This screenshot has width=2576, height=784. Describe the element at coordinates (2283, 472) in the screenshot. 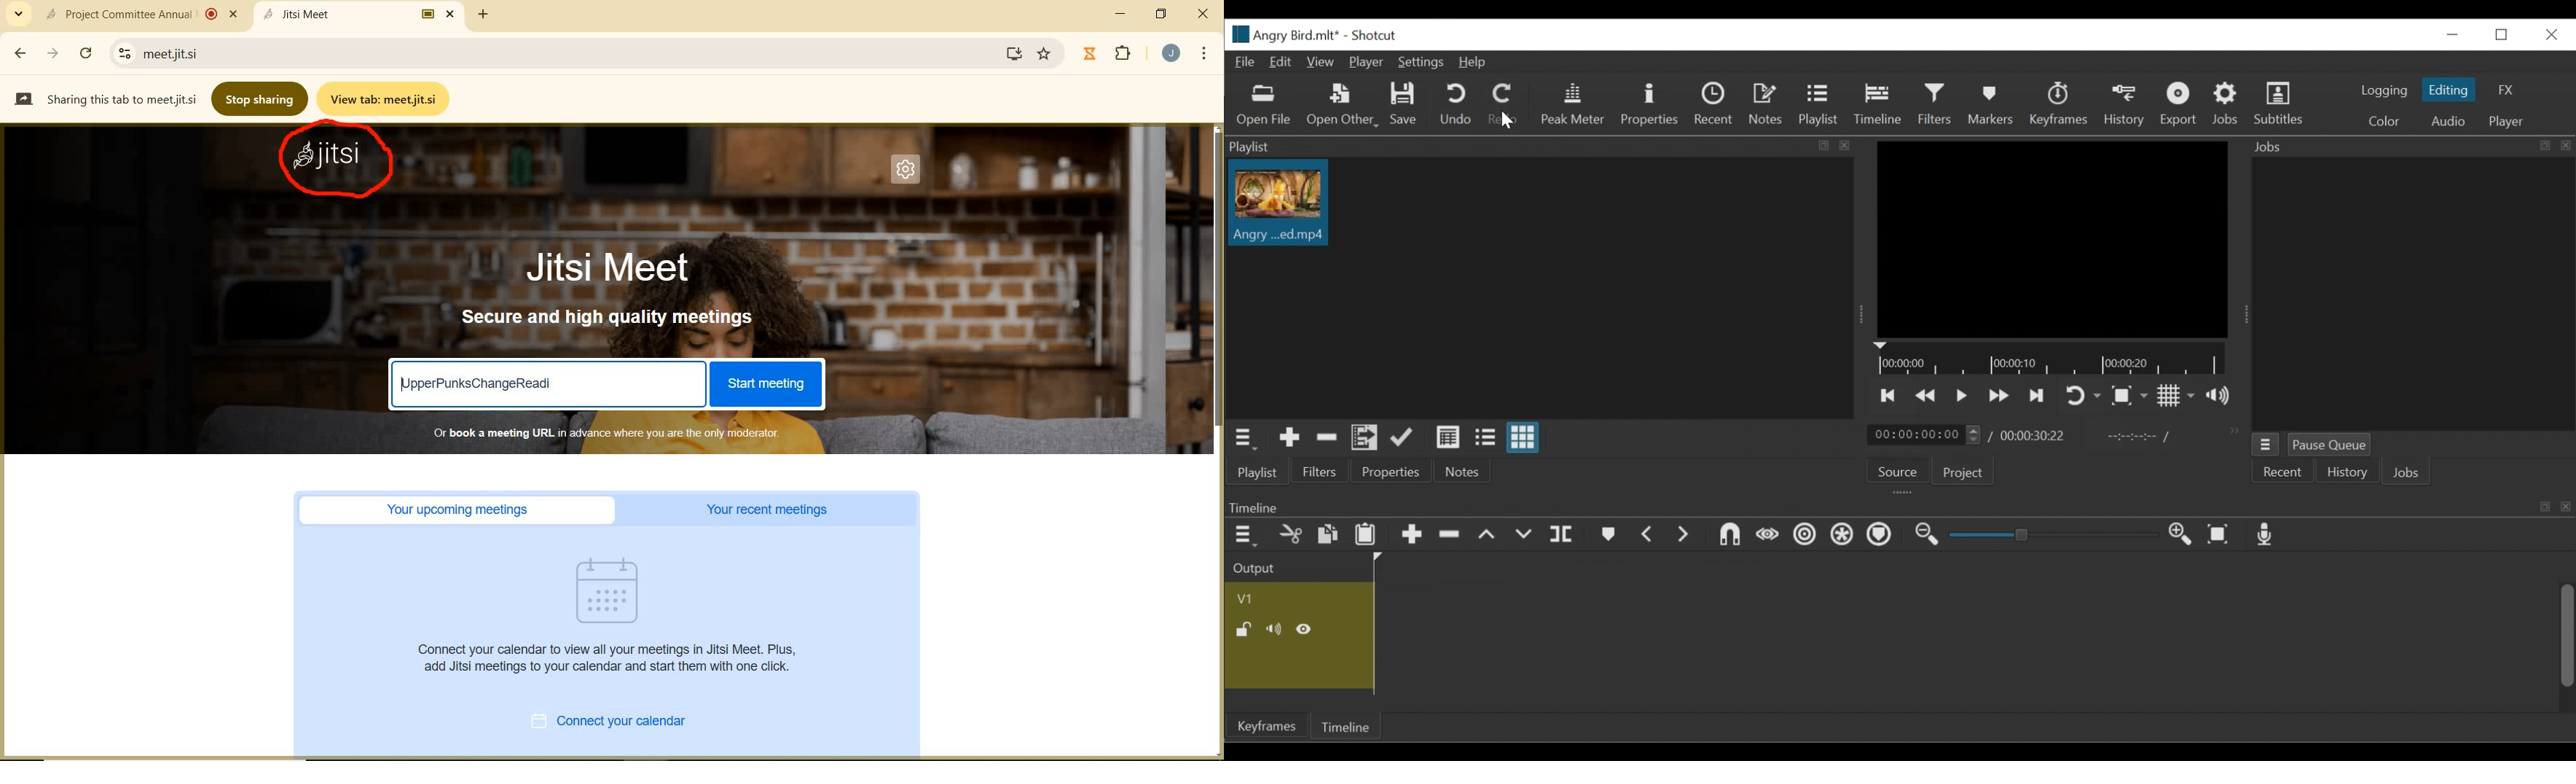

I see `Recent` at that location.